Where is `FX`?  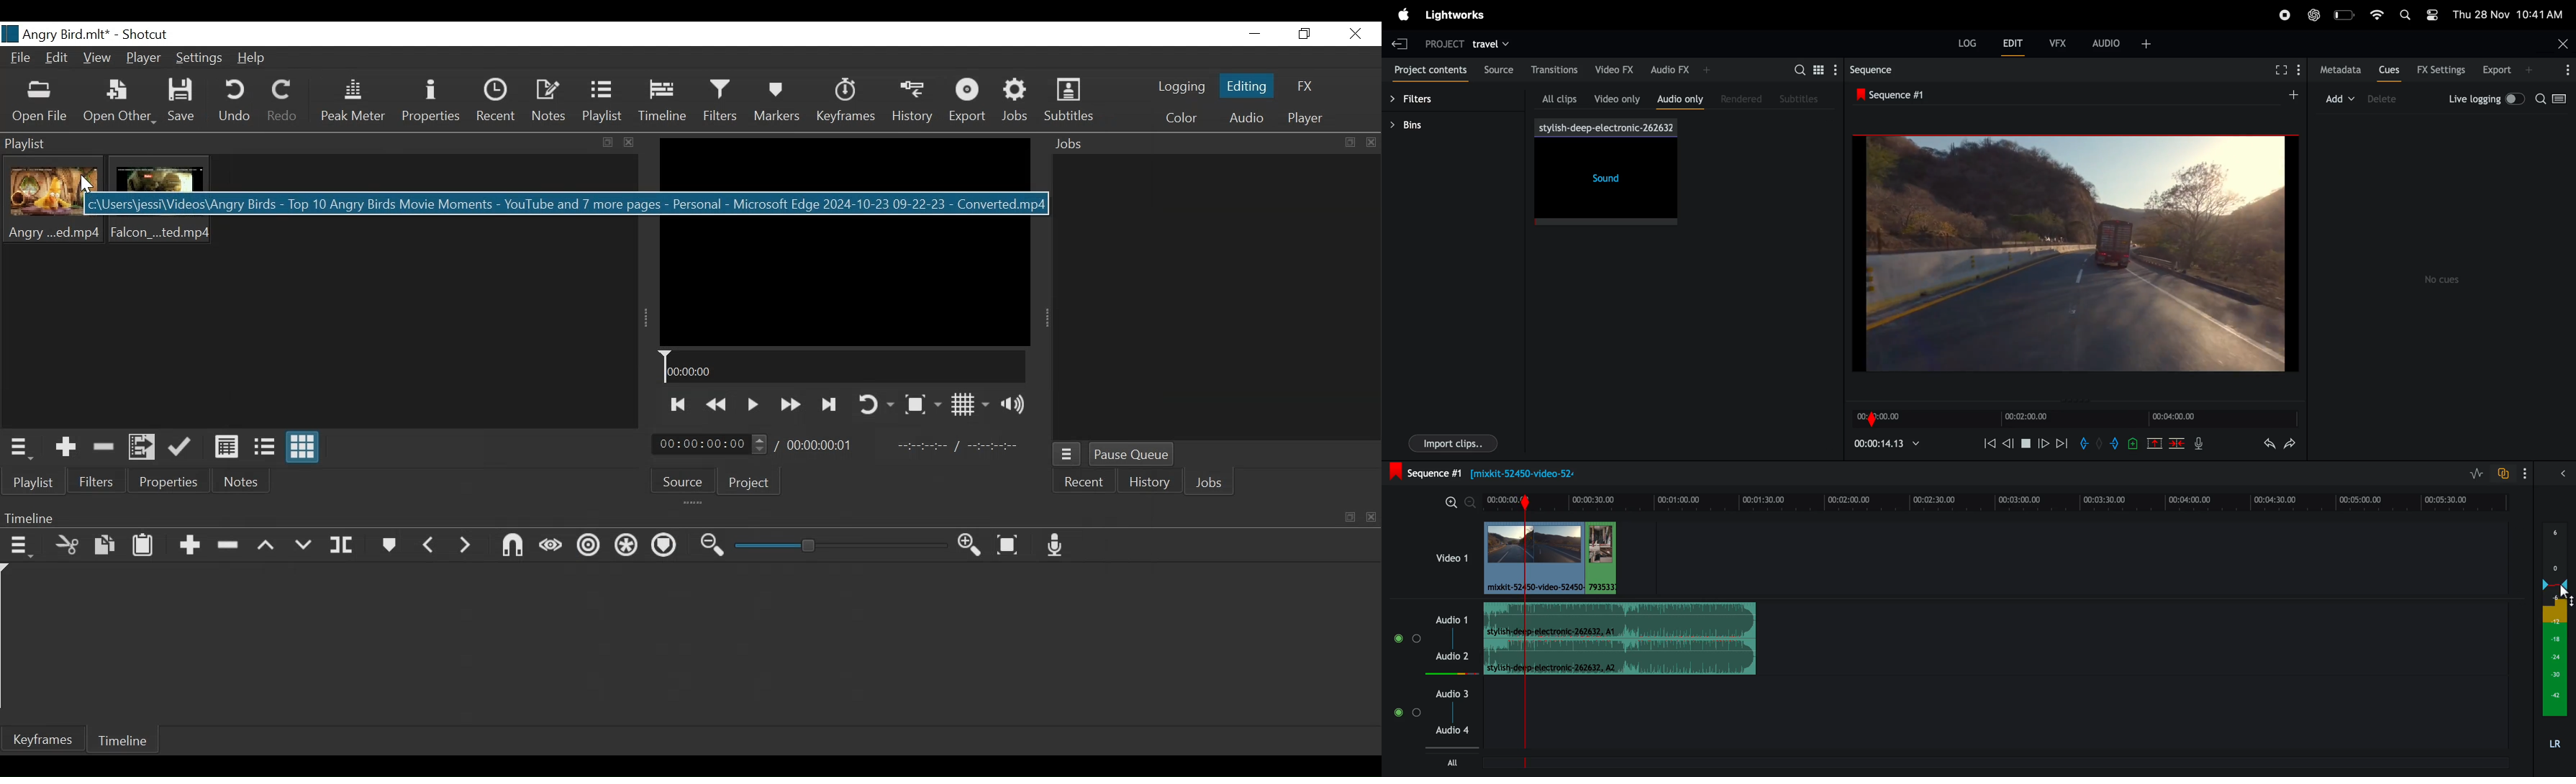
FX is located at coordinates (1306, 86).